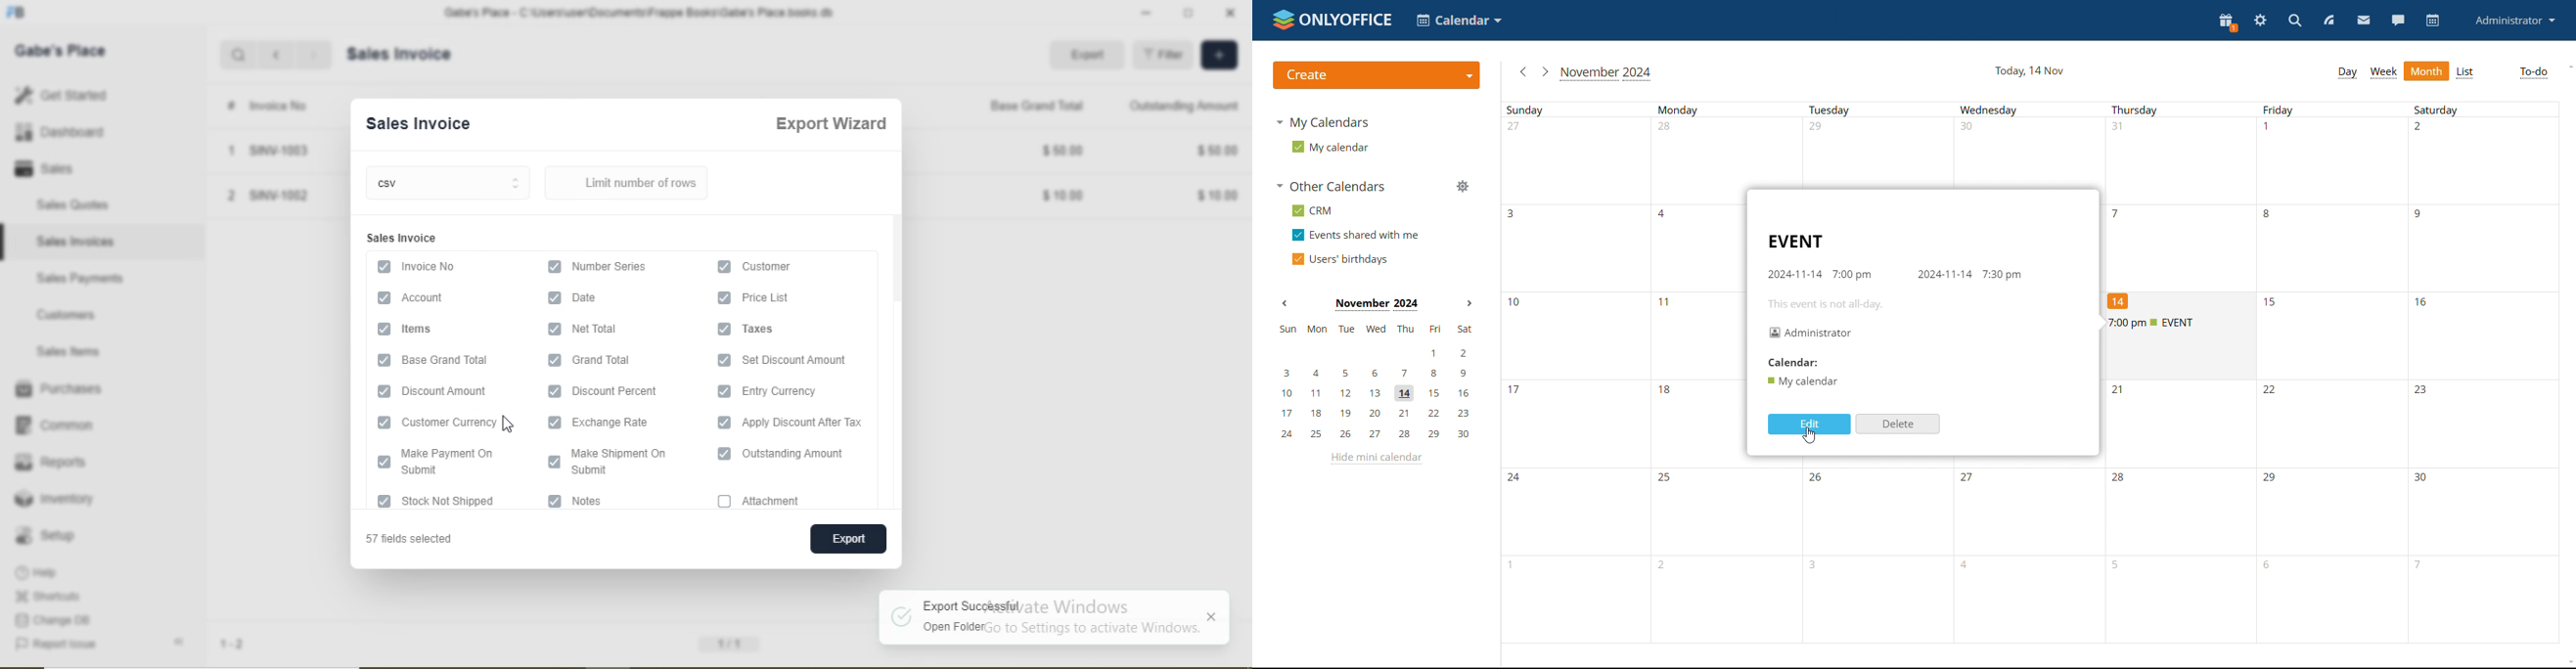 This screenshot has height=672, width=2576. What do you see at coordinates (1236, 13) in the screenshot?
I see `close` at bounding box center [1236, 13].